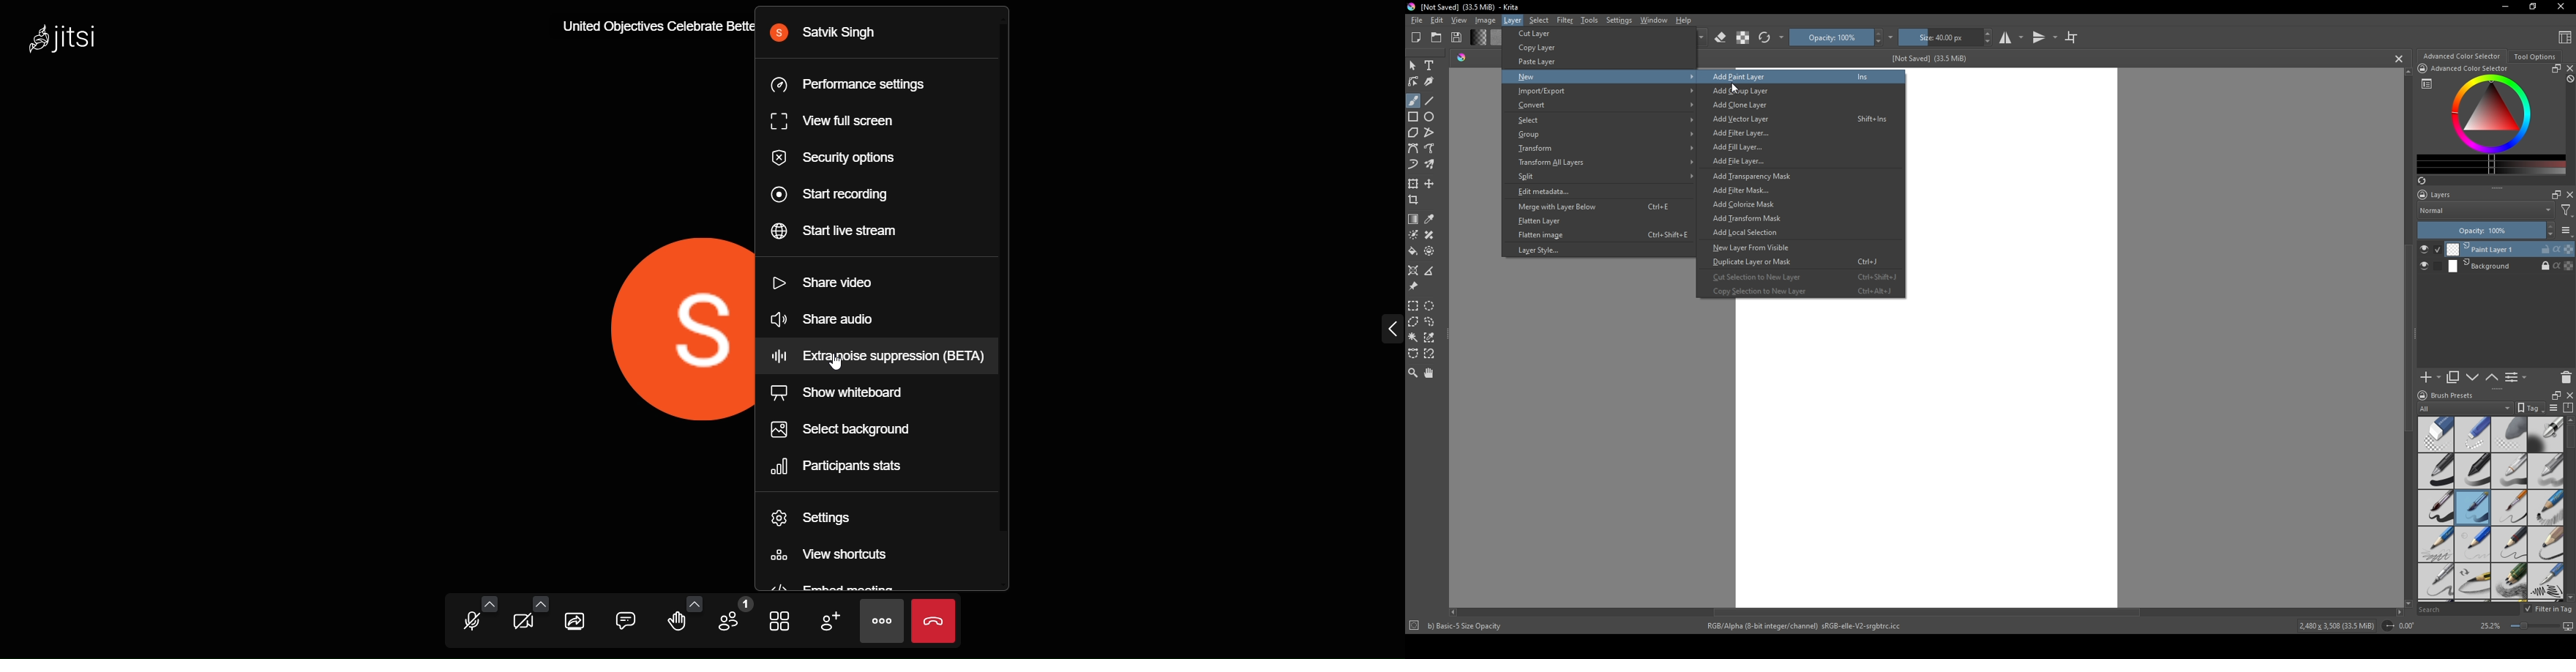 Image resolution: width=2576 pixels, height=672 pixels. Describe the element at coordinates (471, 622) in the screenshot. I see `microphone` at that location.